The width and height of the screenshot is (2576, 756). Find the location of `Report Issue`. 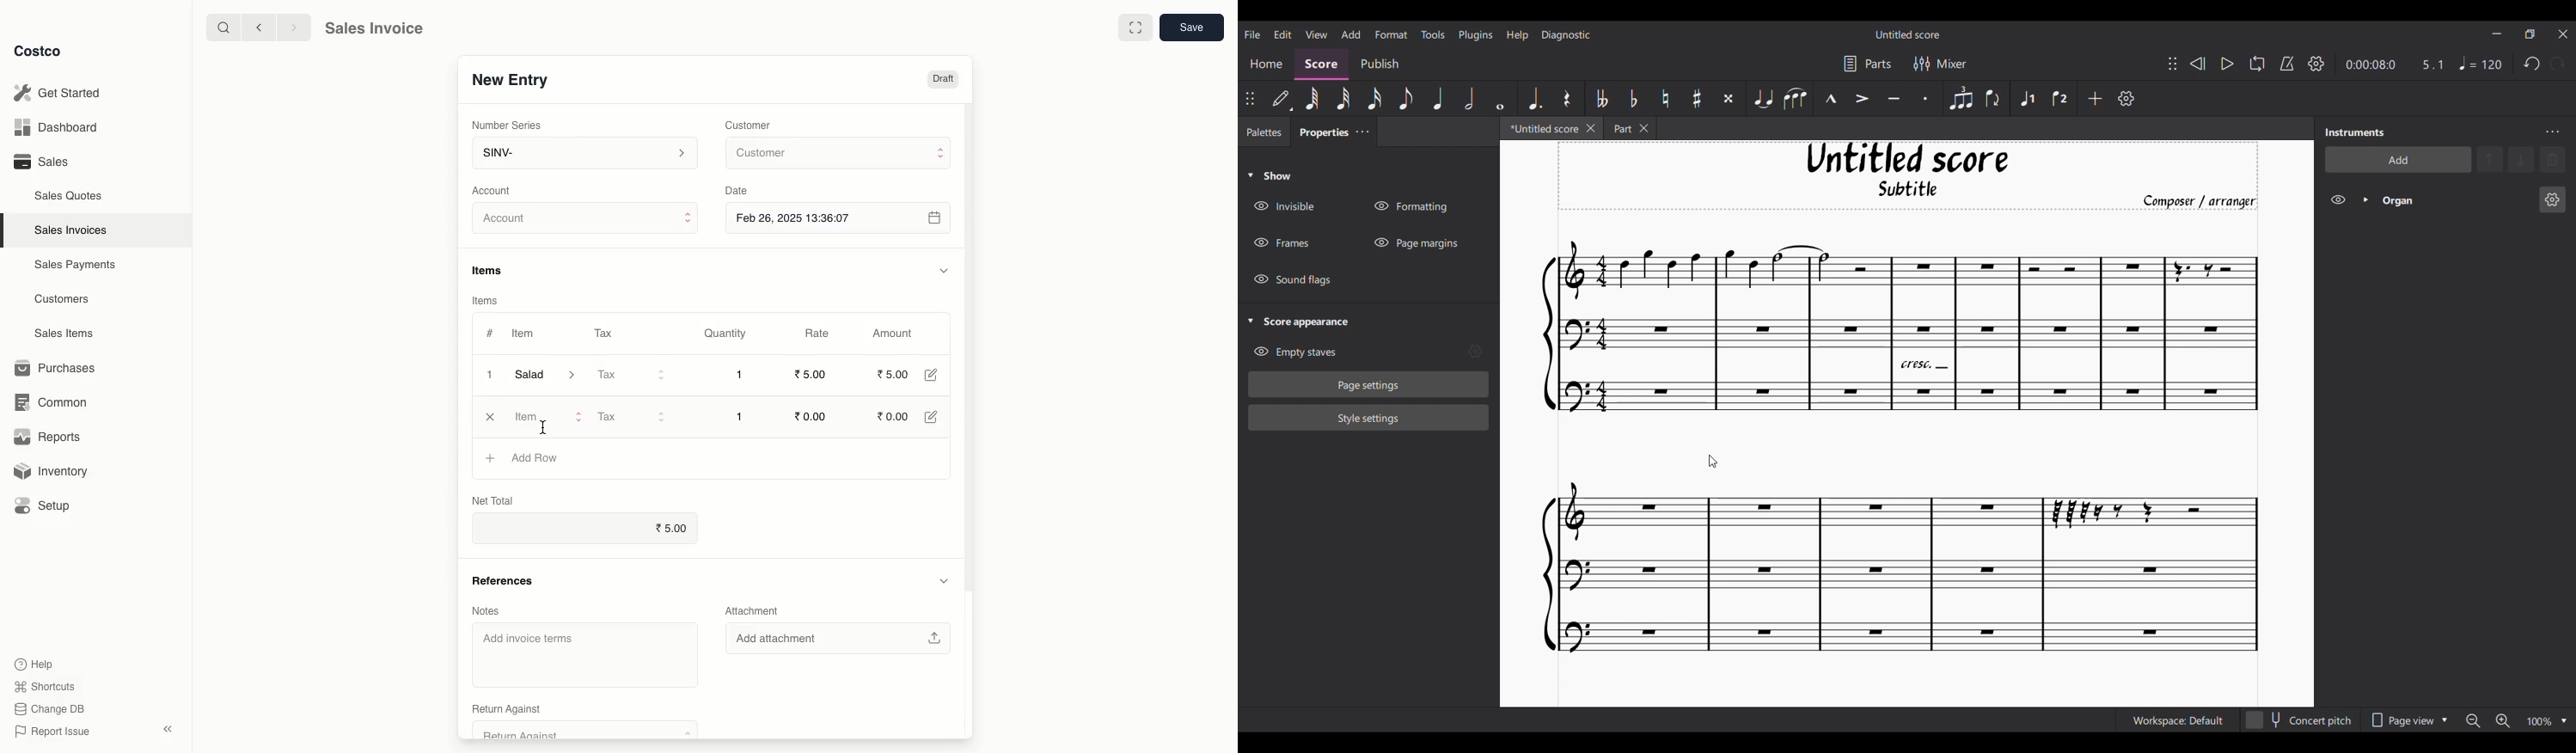

Report Issue is located at coordinates (49, 732).